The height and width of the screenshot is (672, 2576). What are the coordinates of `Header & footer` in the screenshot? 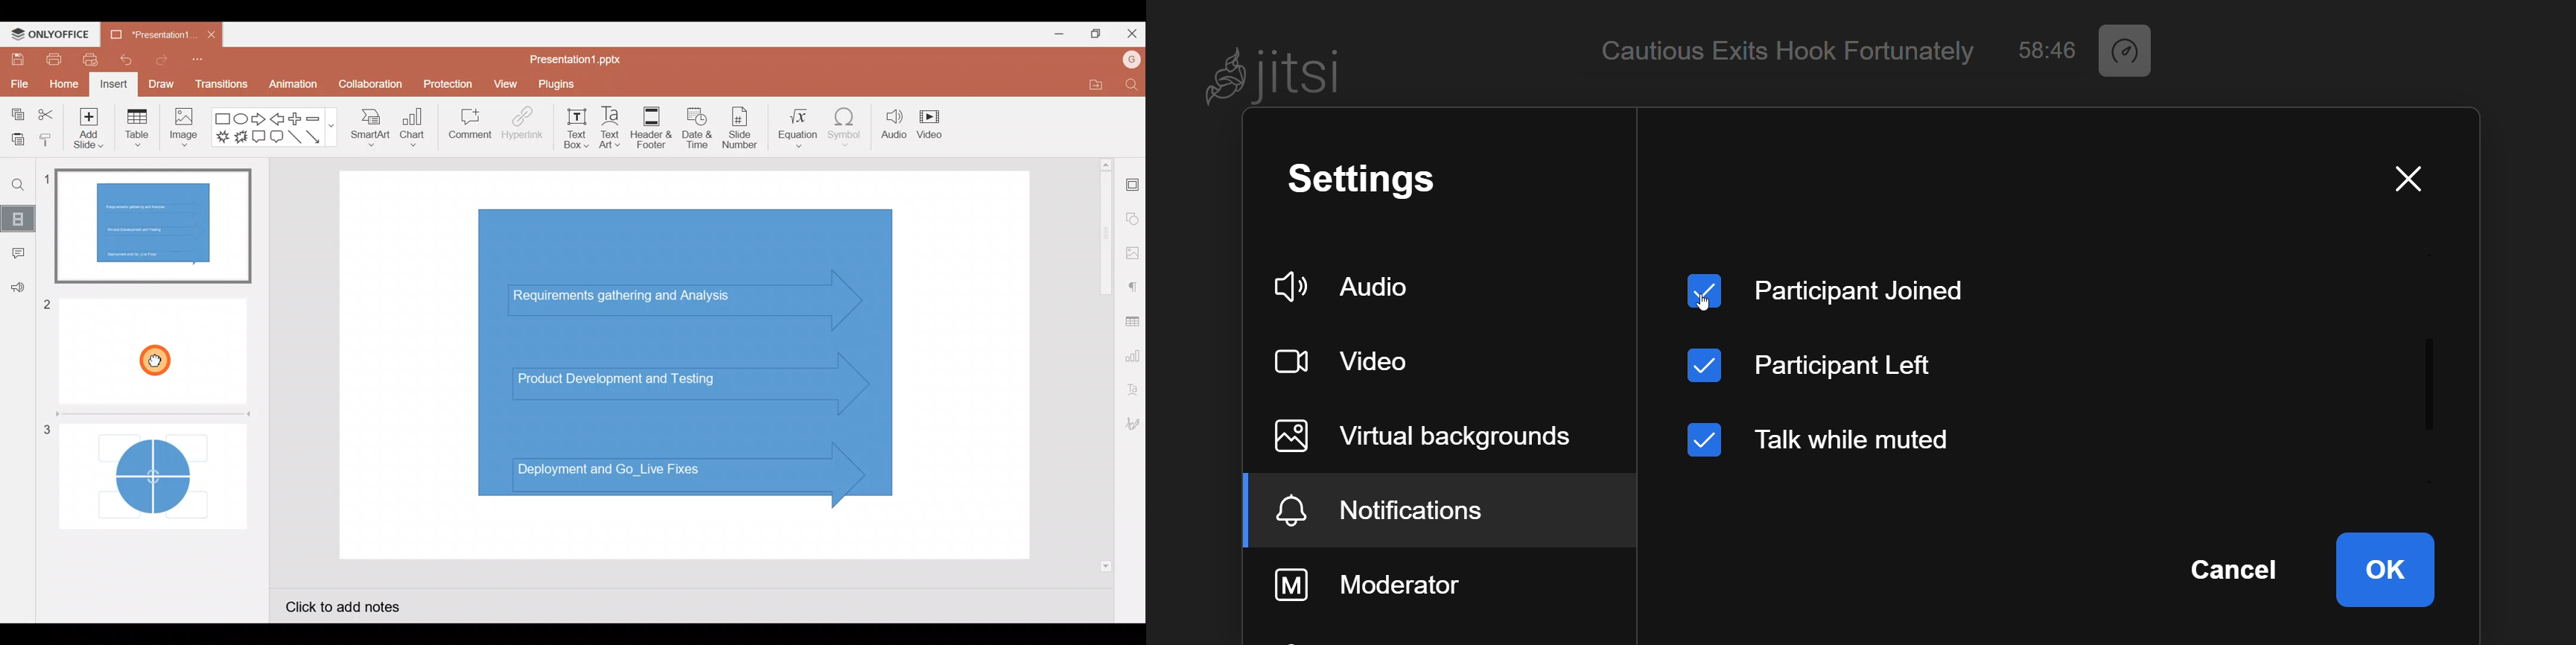 It's located at (654, 128).